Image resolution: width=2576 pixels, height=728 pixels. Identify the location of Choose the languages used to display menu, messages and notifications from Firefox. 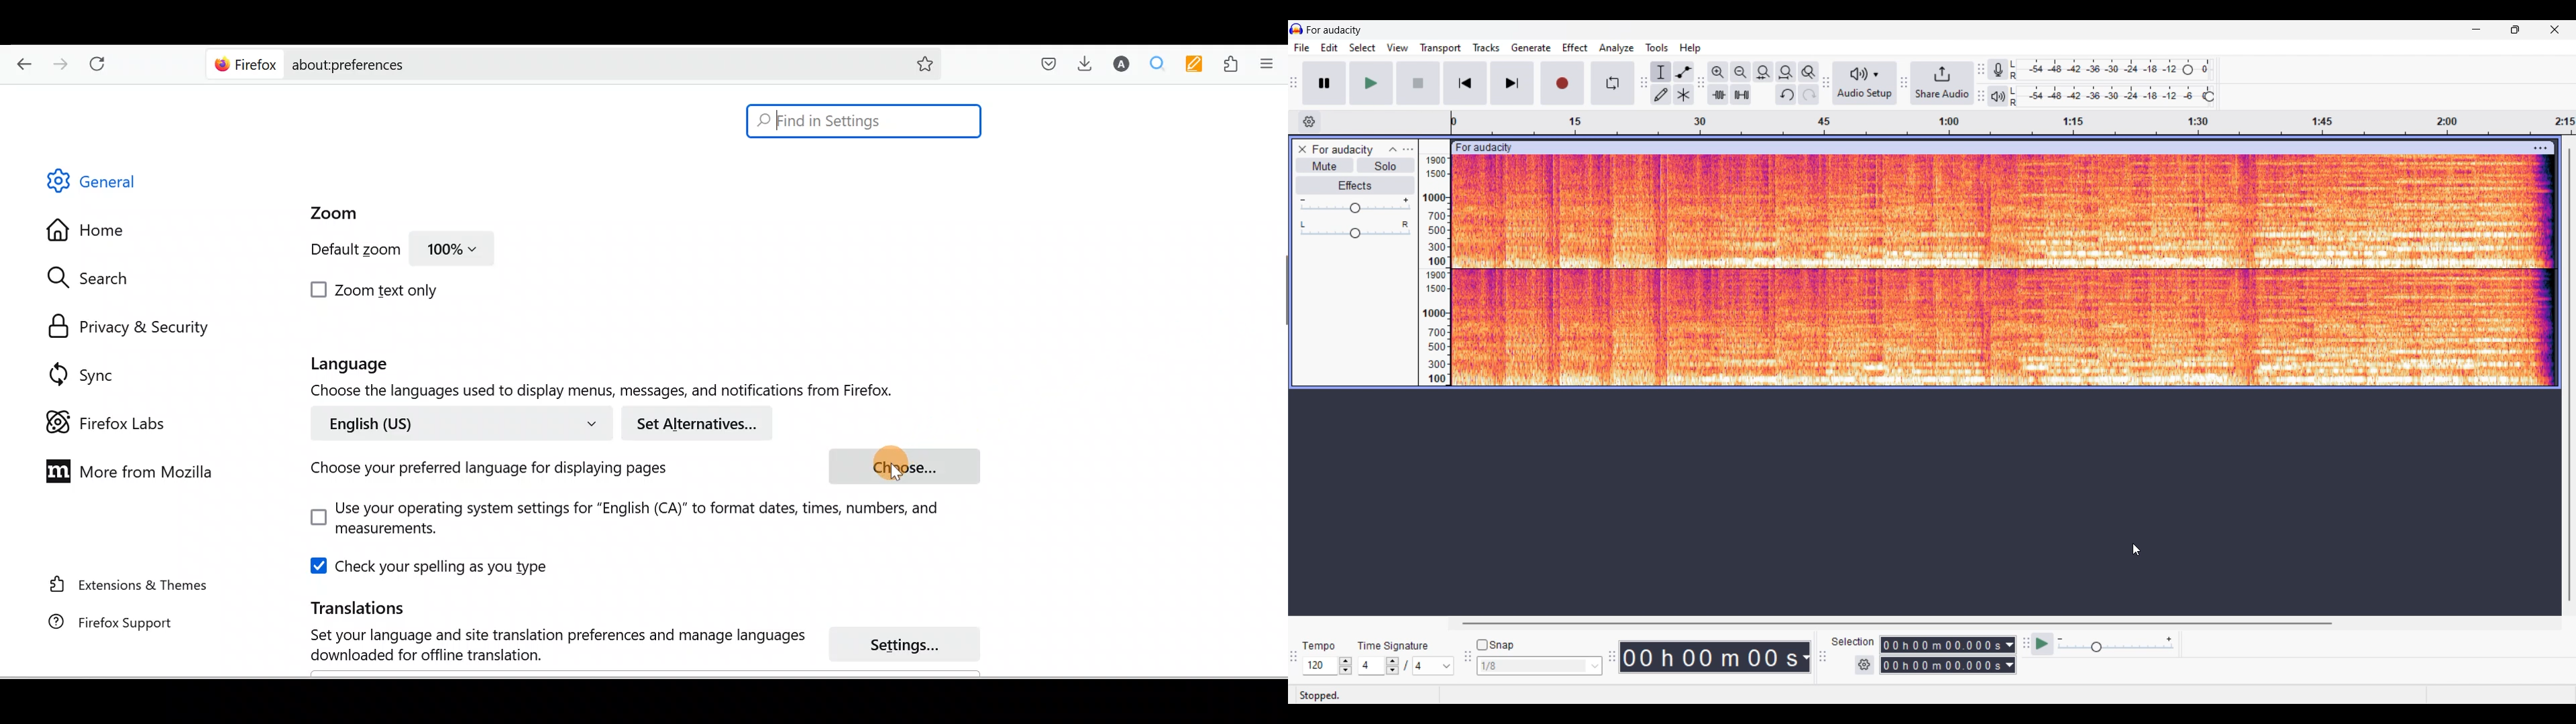
(614, 392).